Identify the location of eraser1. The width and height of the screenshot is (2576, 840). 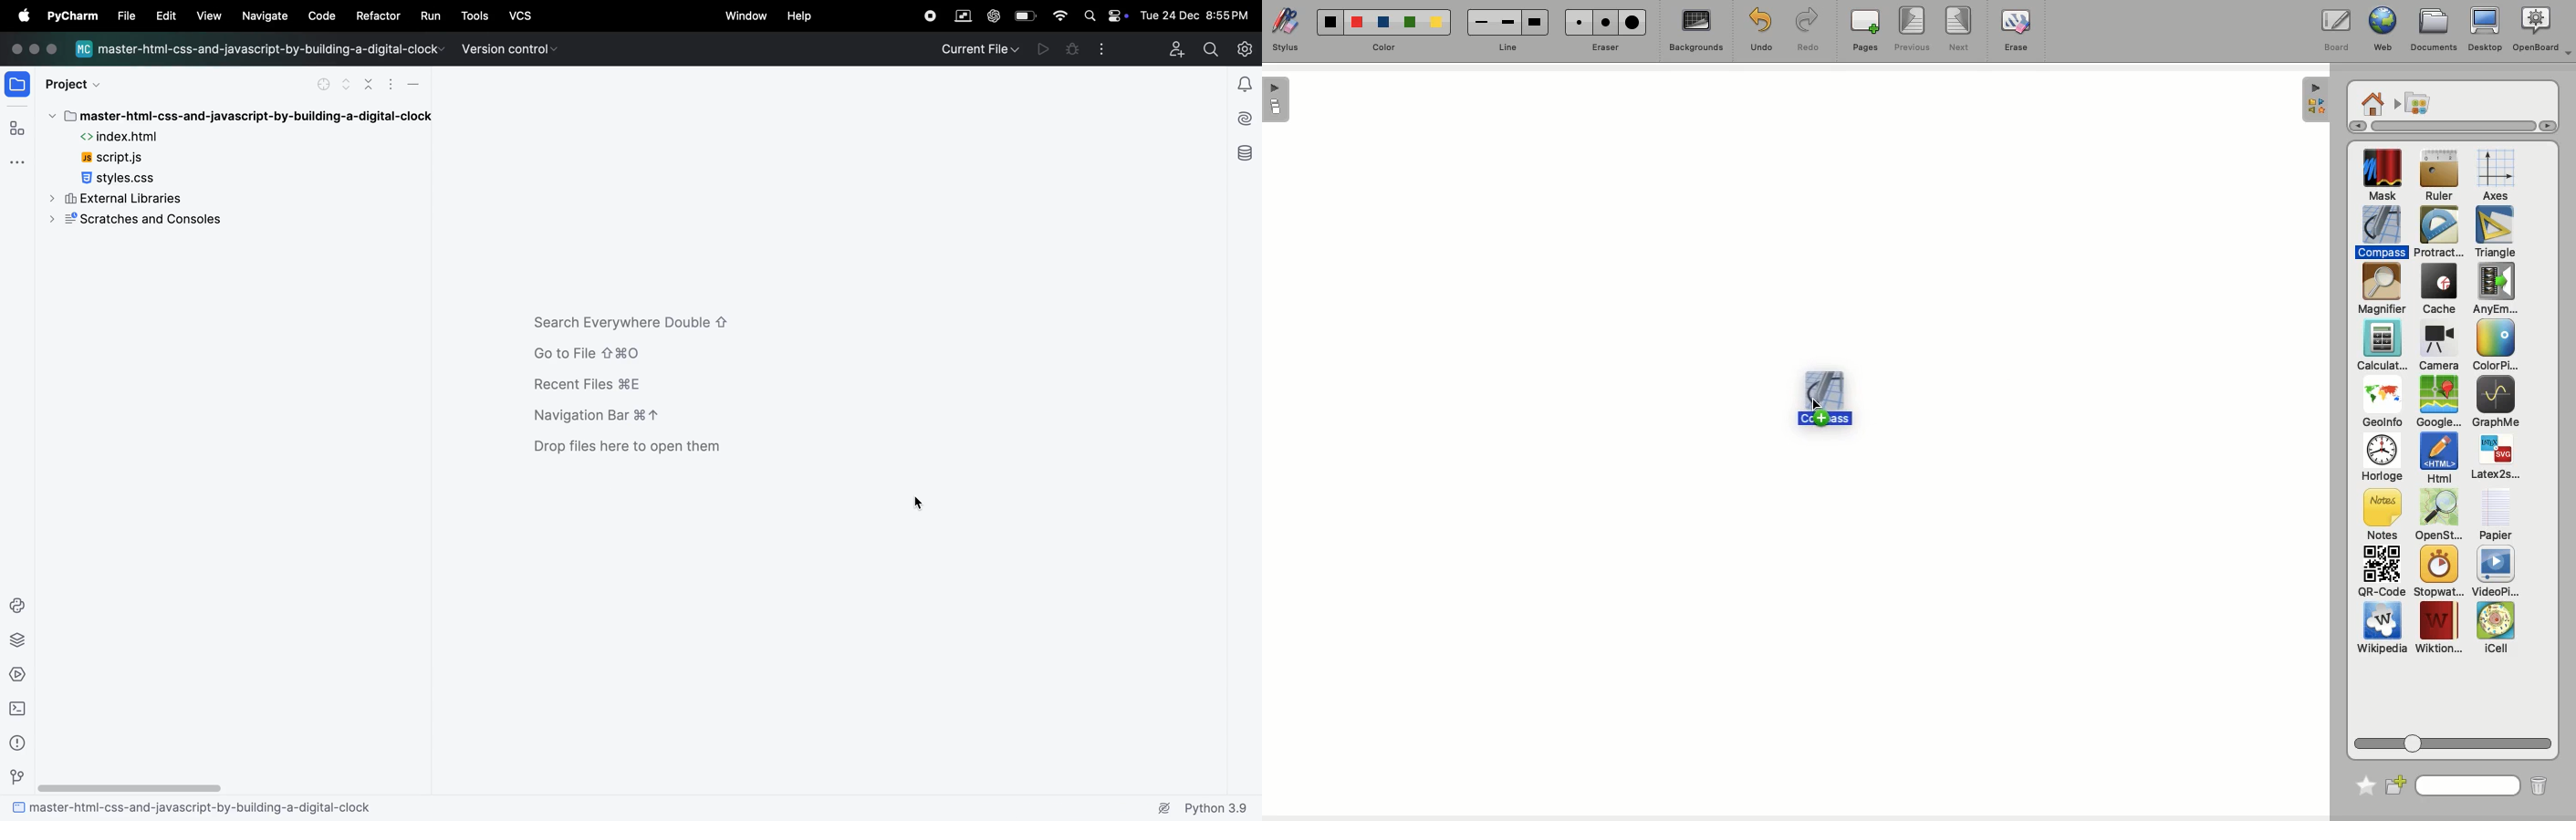
(1578, 22).